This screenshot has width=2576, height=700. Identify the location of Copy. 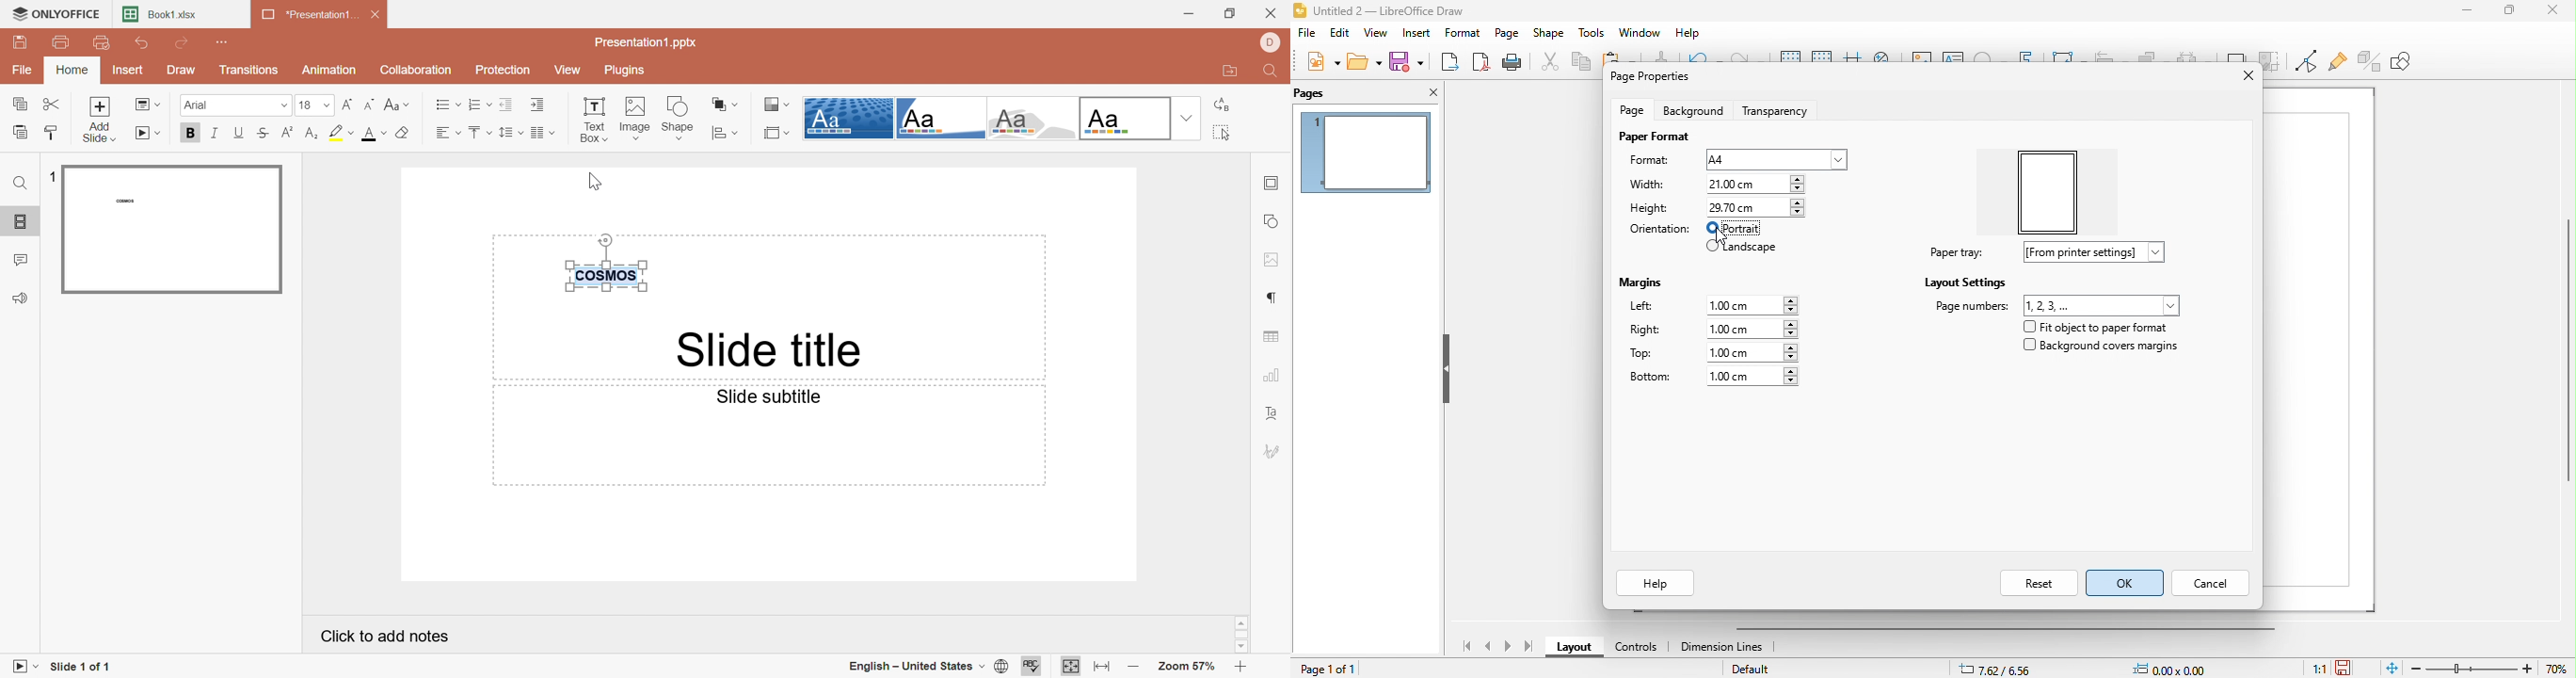
(15, 103).